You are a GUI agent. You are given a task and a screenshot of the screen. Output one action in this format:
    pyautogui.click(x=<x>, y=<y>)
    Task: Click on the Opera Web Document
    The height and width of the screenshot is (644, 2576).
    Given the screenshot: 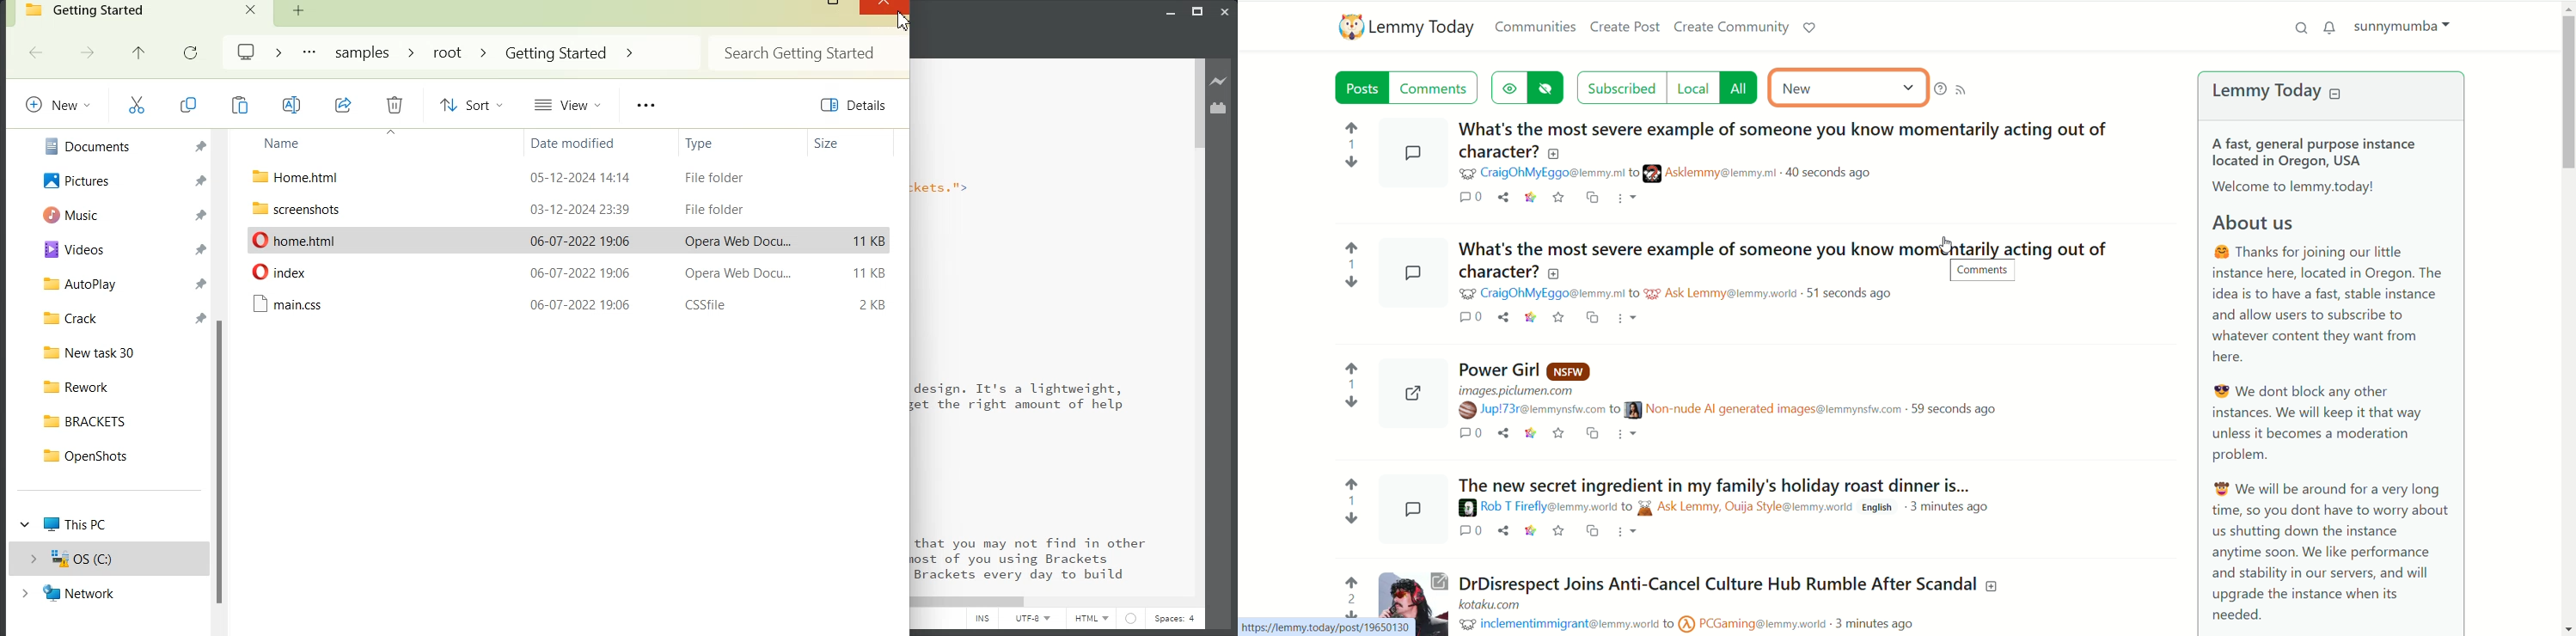 What is the action you would take?
    pyautogui.click(x=736, y=240)
    